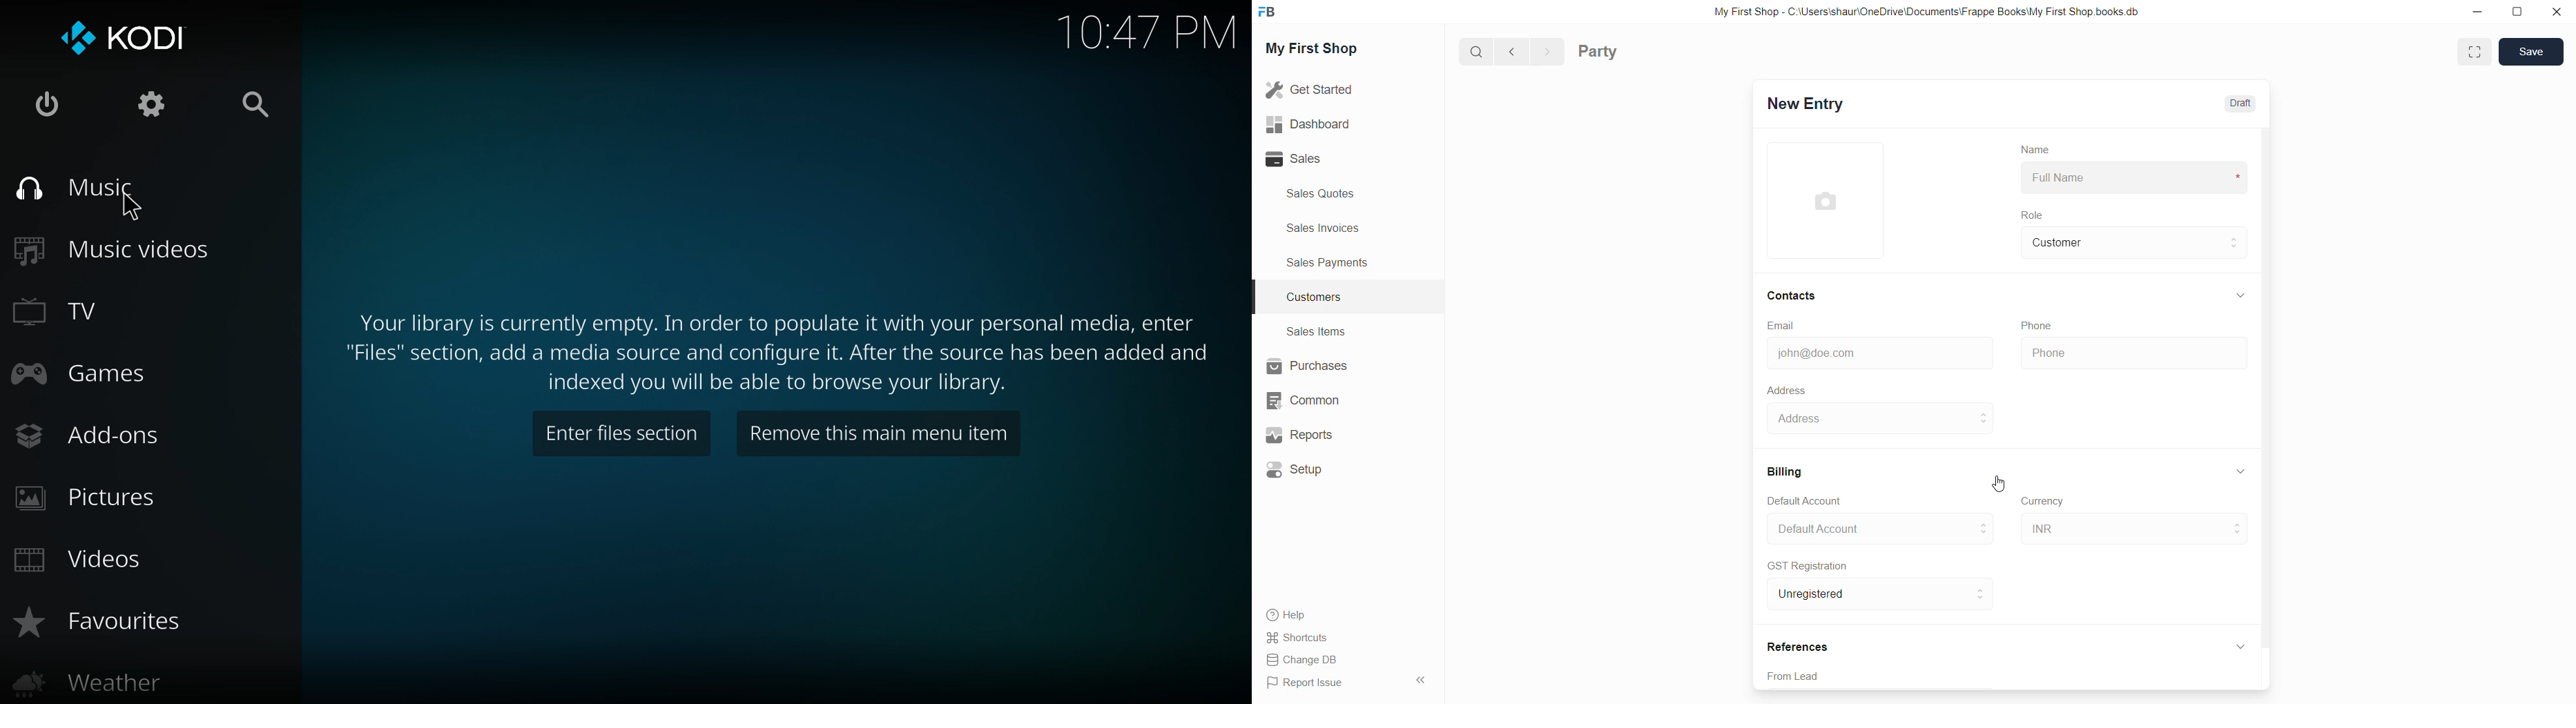  I want to click on go back, so click(1513, 52).